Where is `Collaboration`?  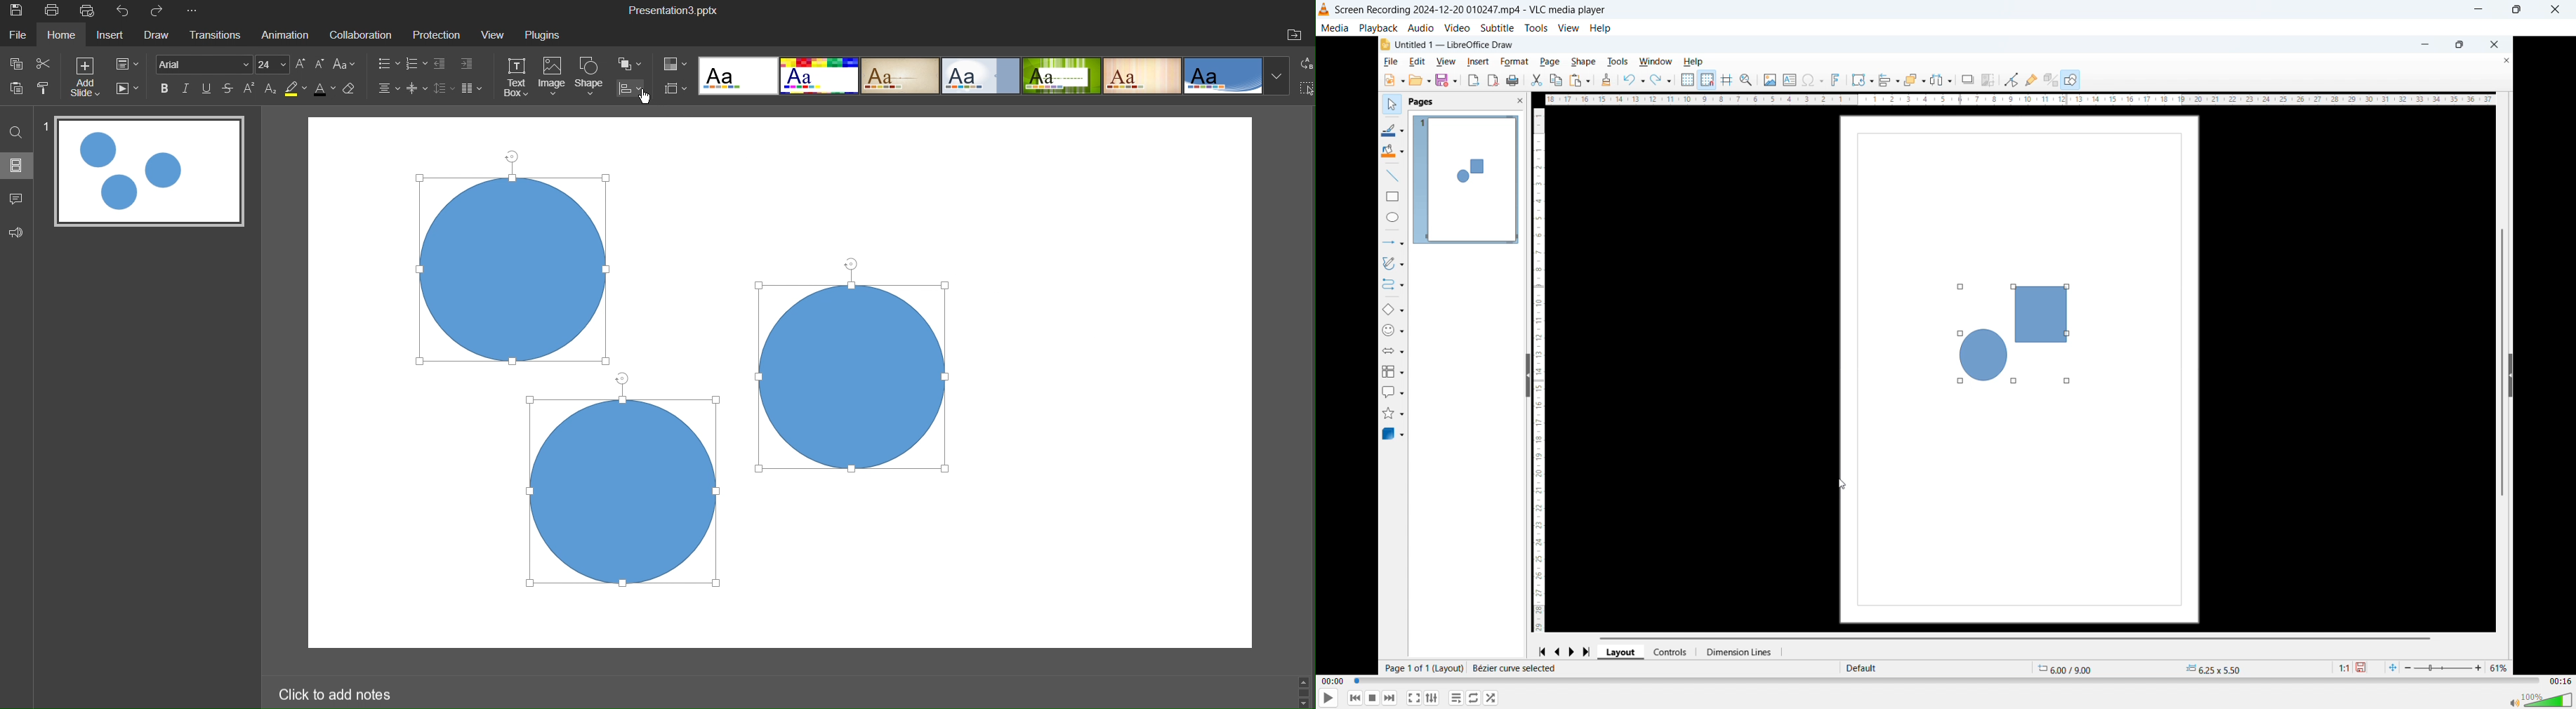
Collaboration is located at coordinates (363, 35).